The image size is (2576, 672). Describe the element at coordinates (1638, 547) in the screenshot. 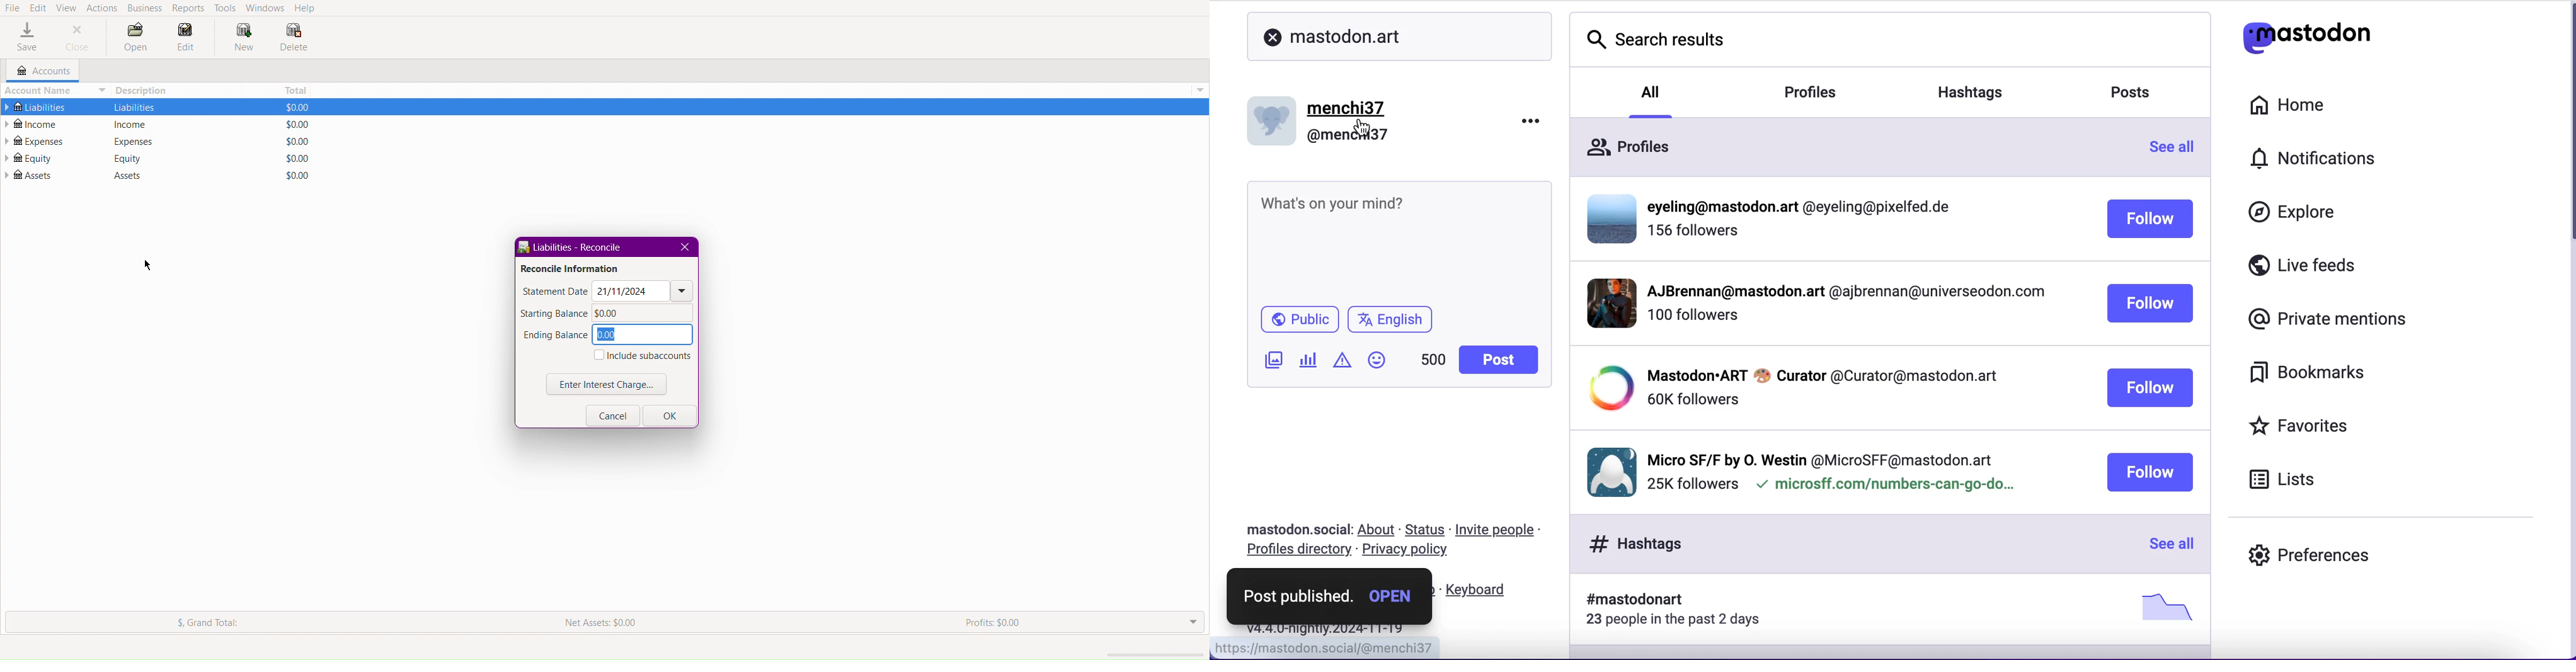

I see `hashtags` at that location.